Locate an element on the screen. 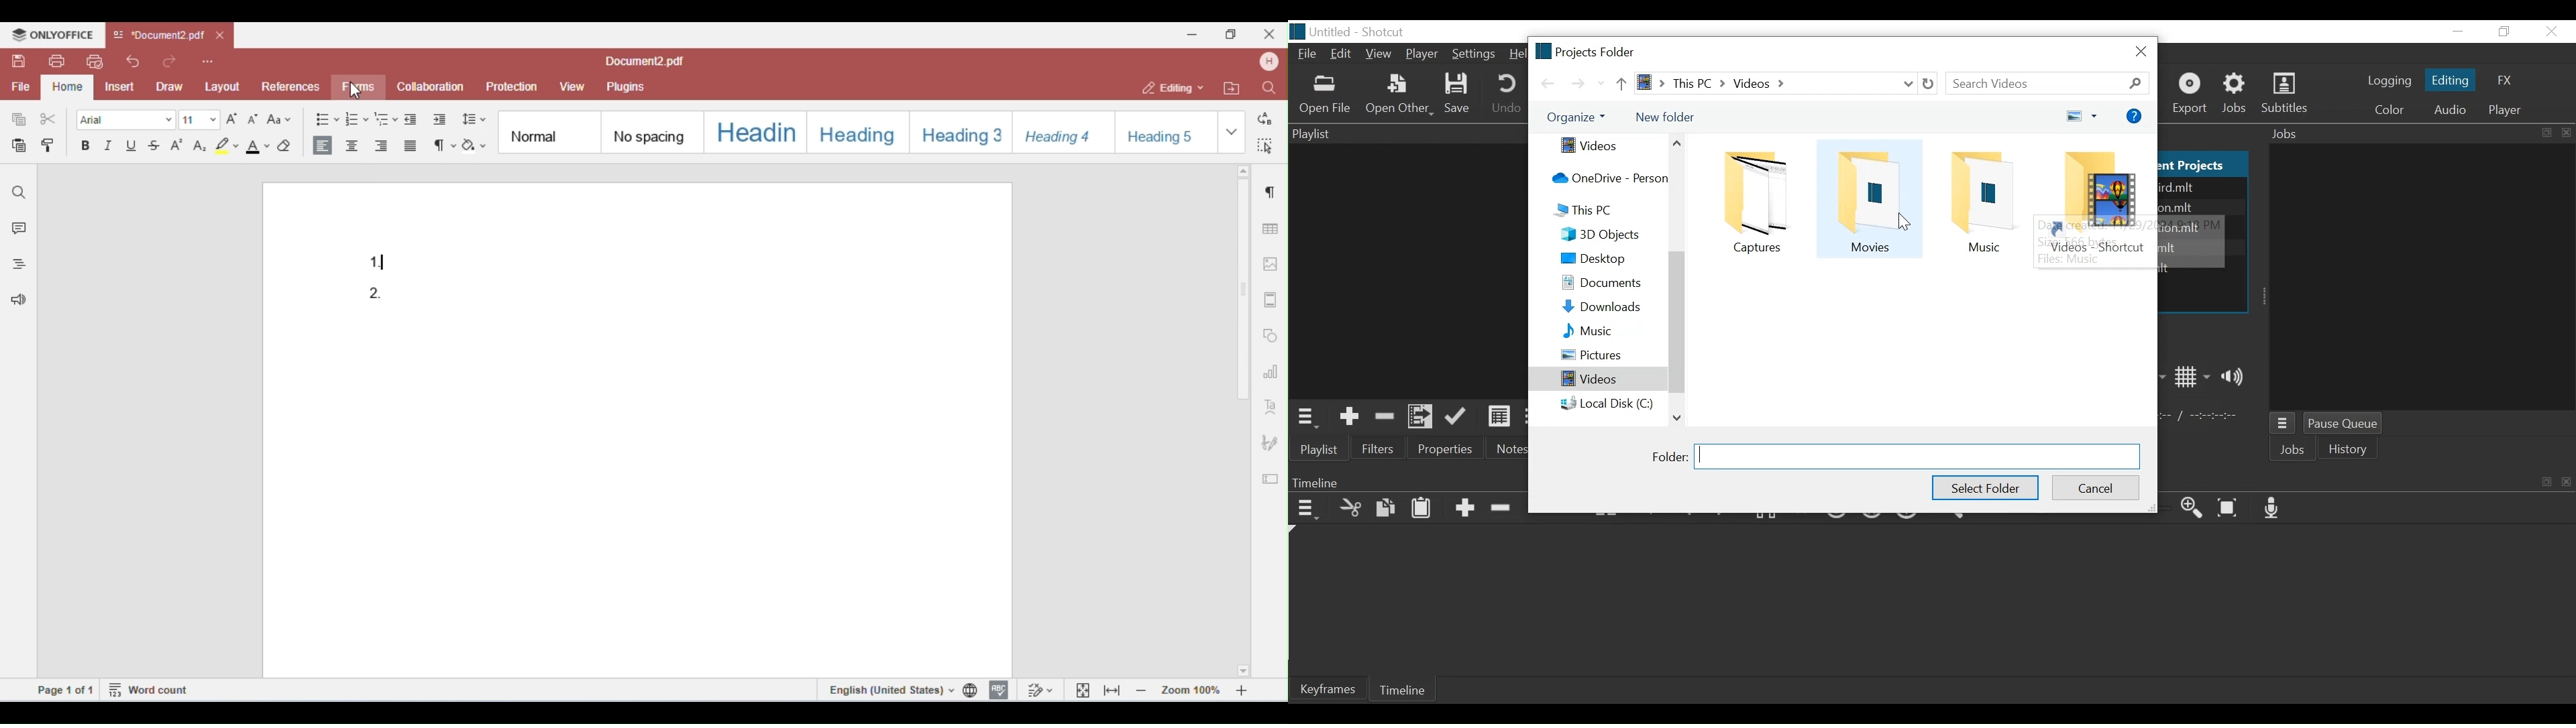 The image size is (2576, 728). Timeline is located at coordinates (1406, 688).